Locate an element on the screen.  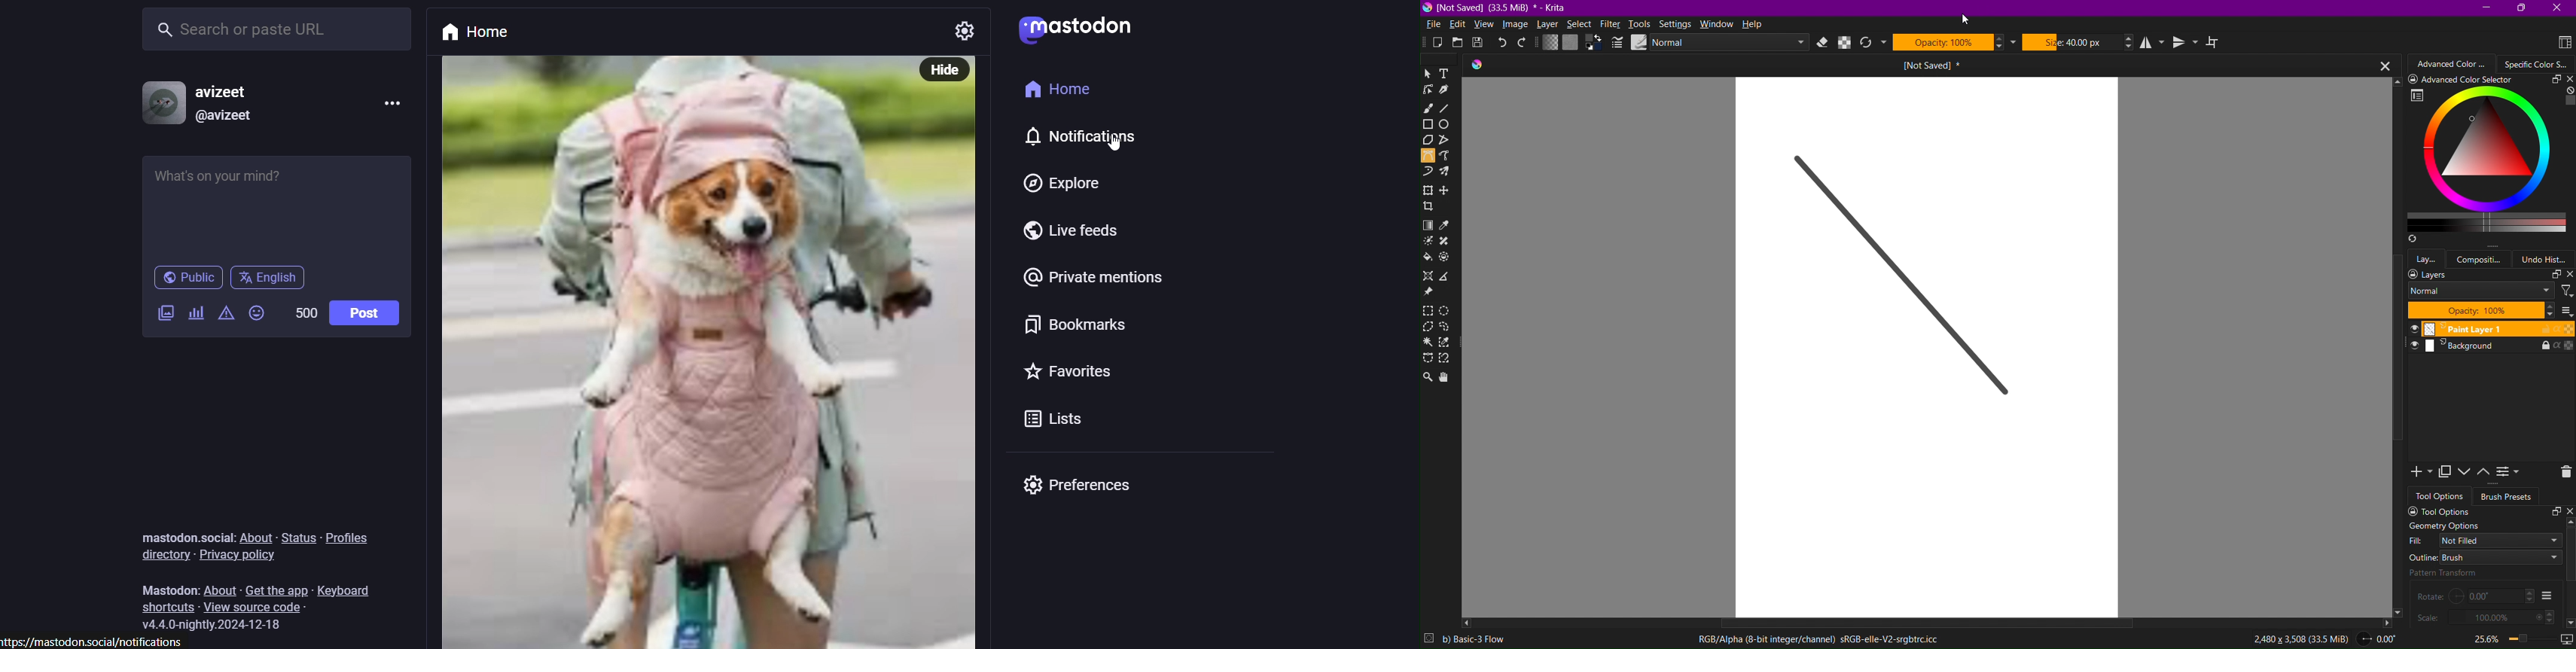
Specific Color Selector is located at coordinates (2489, 160).